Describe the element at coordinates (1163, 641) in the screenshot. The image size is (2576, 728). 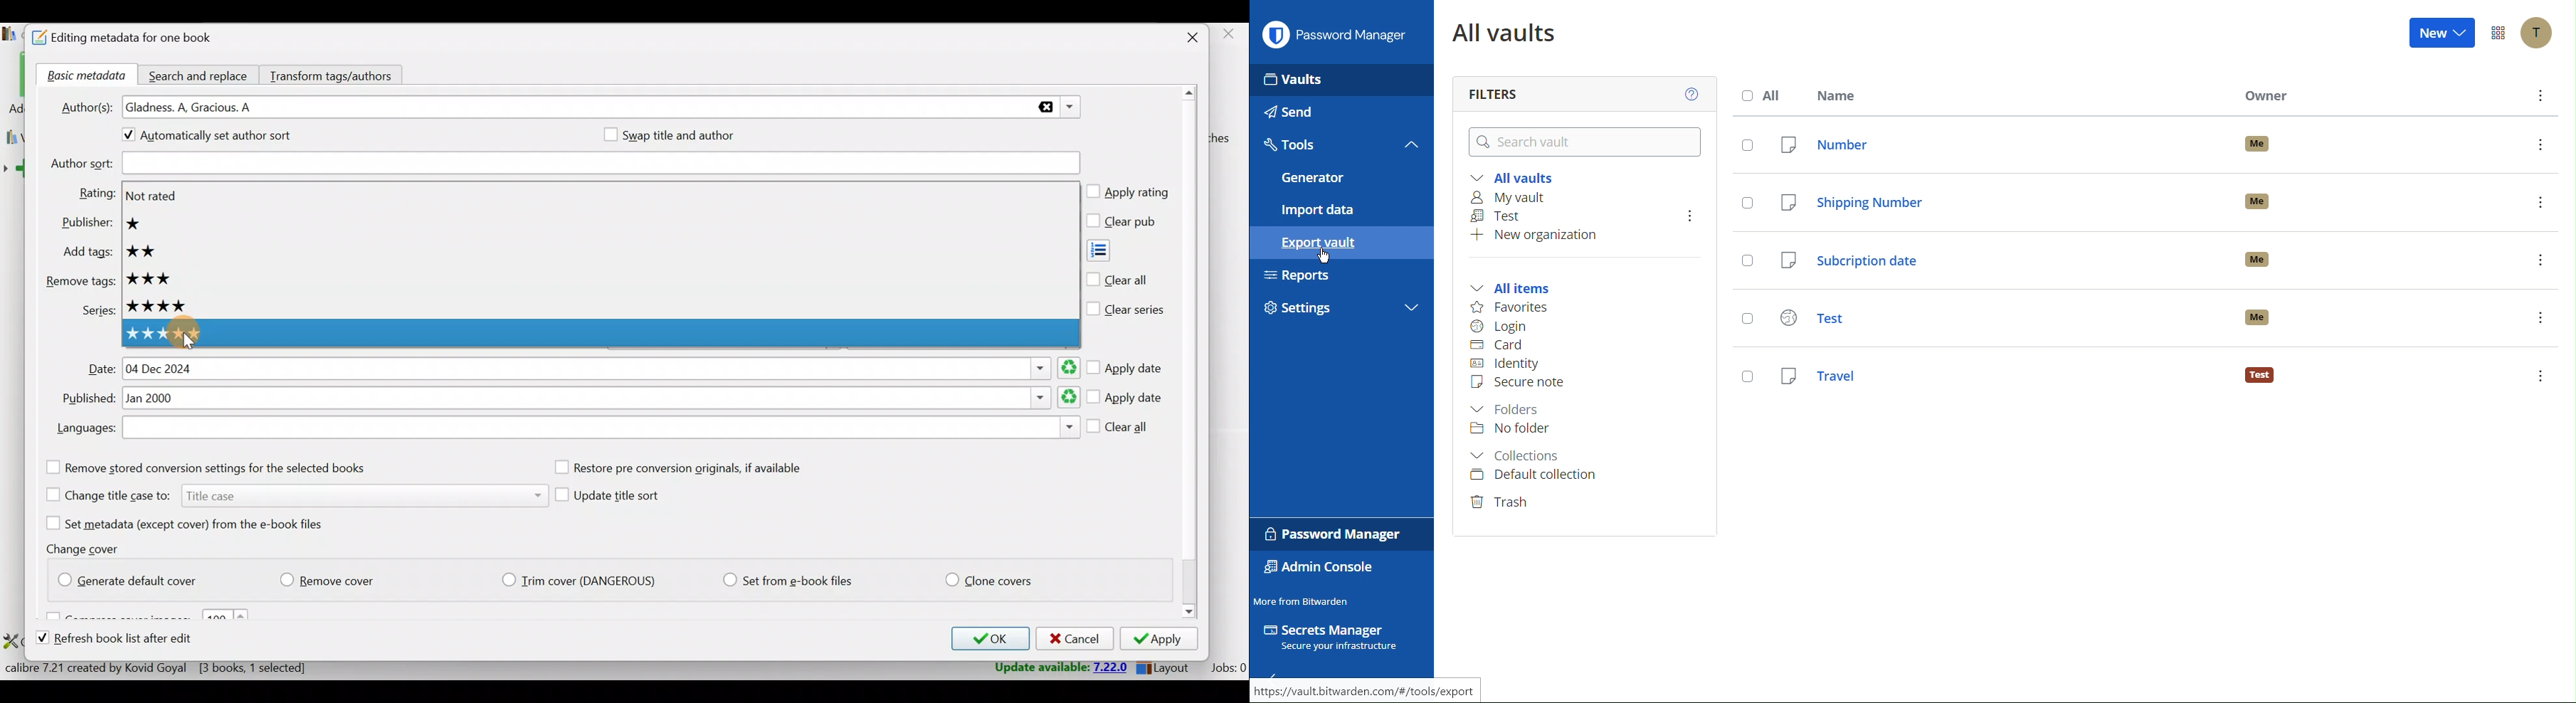
I see `Apply` at that location.